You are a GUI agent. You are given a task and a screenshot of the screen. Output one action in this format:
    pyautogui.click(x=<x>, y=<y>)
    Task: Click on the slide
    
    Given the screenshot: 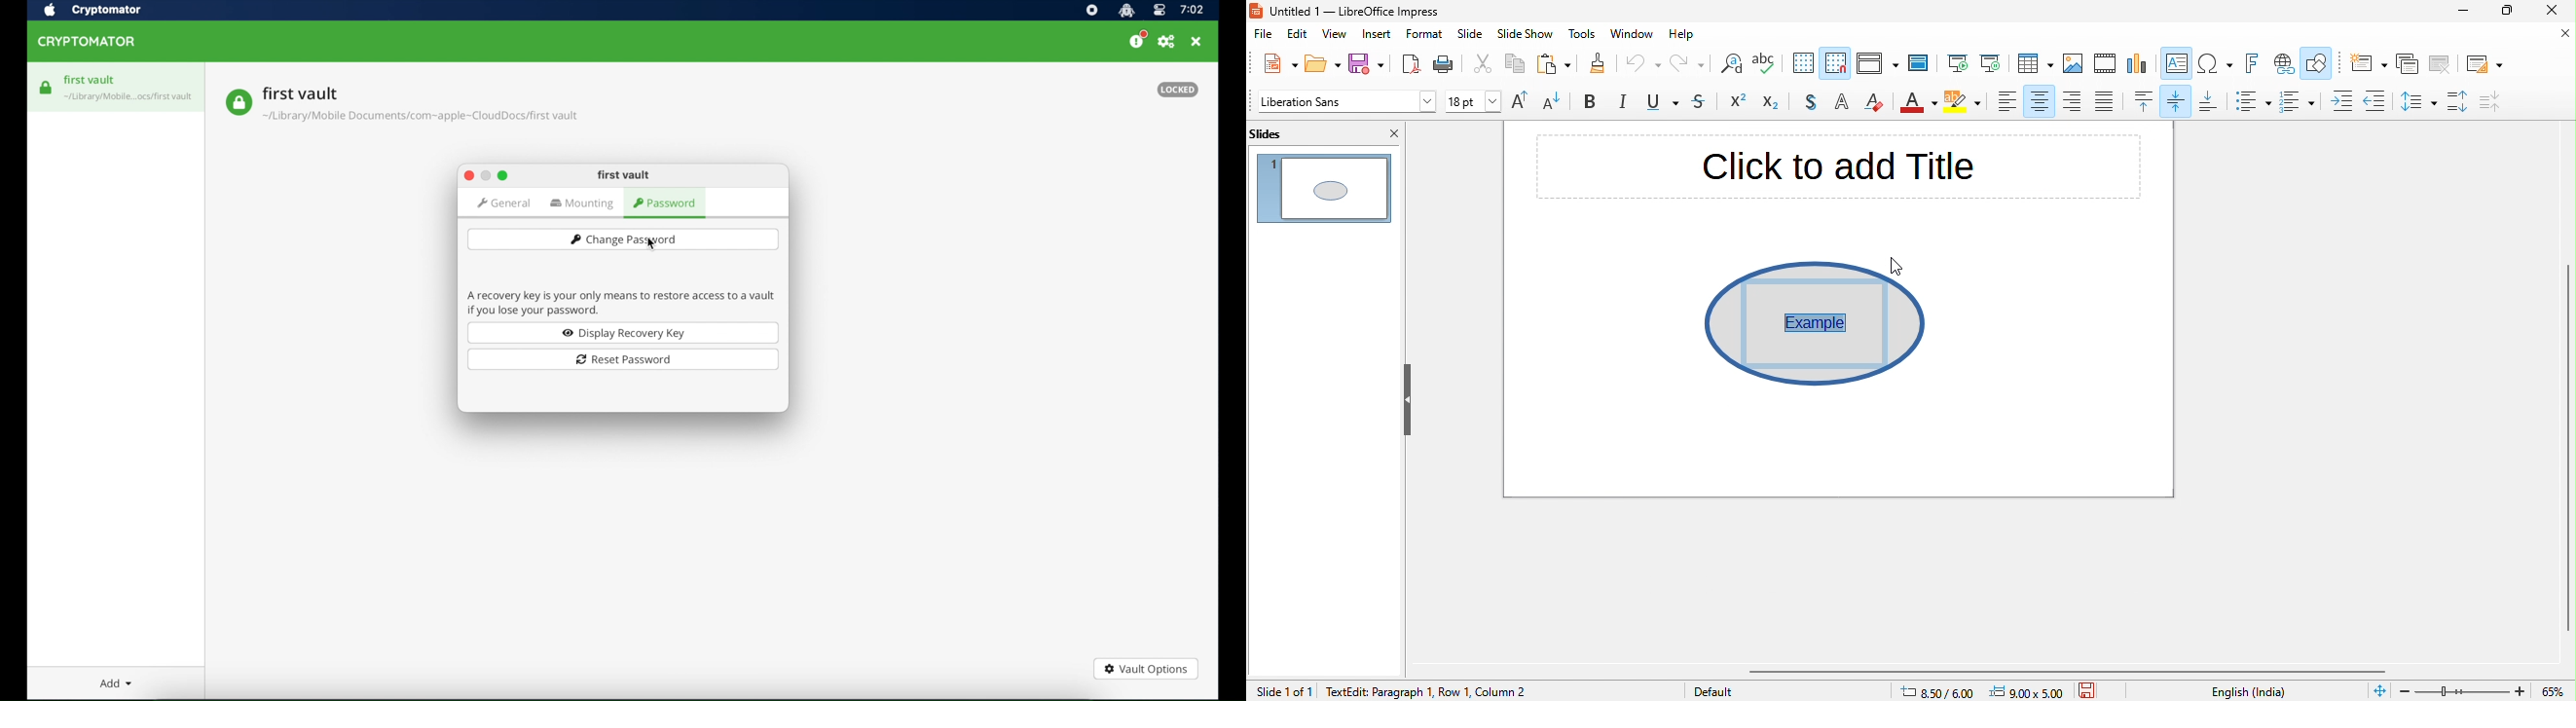 What is the action you would take?
    pyautogui.click(x=1470, y=36)
    